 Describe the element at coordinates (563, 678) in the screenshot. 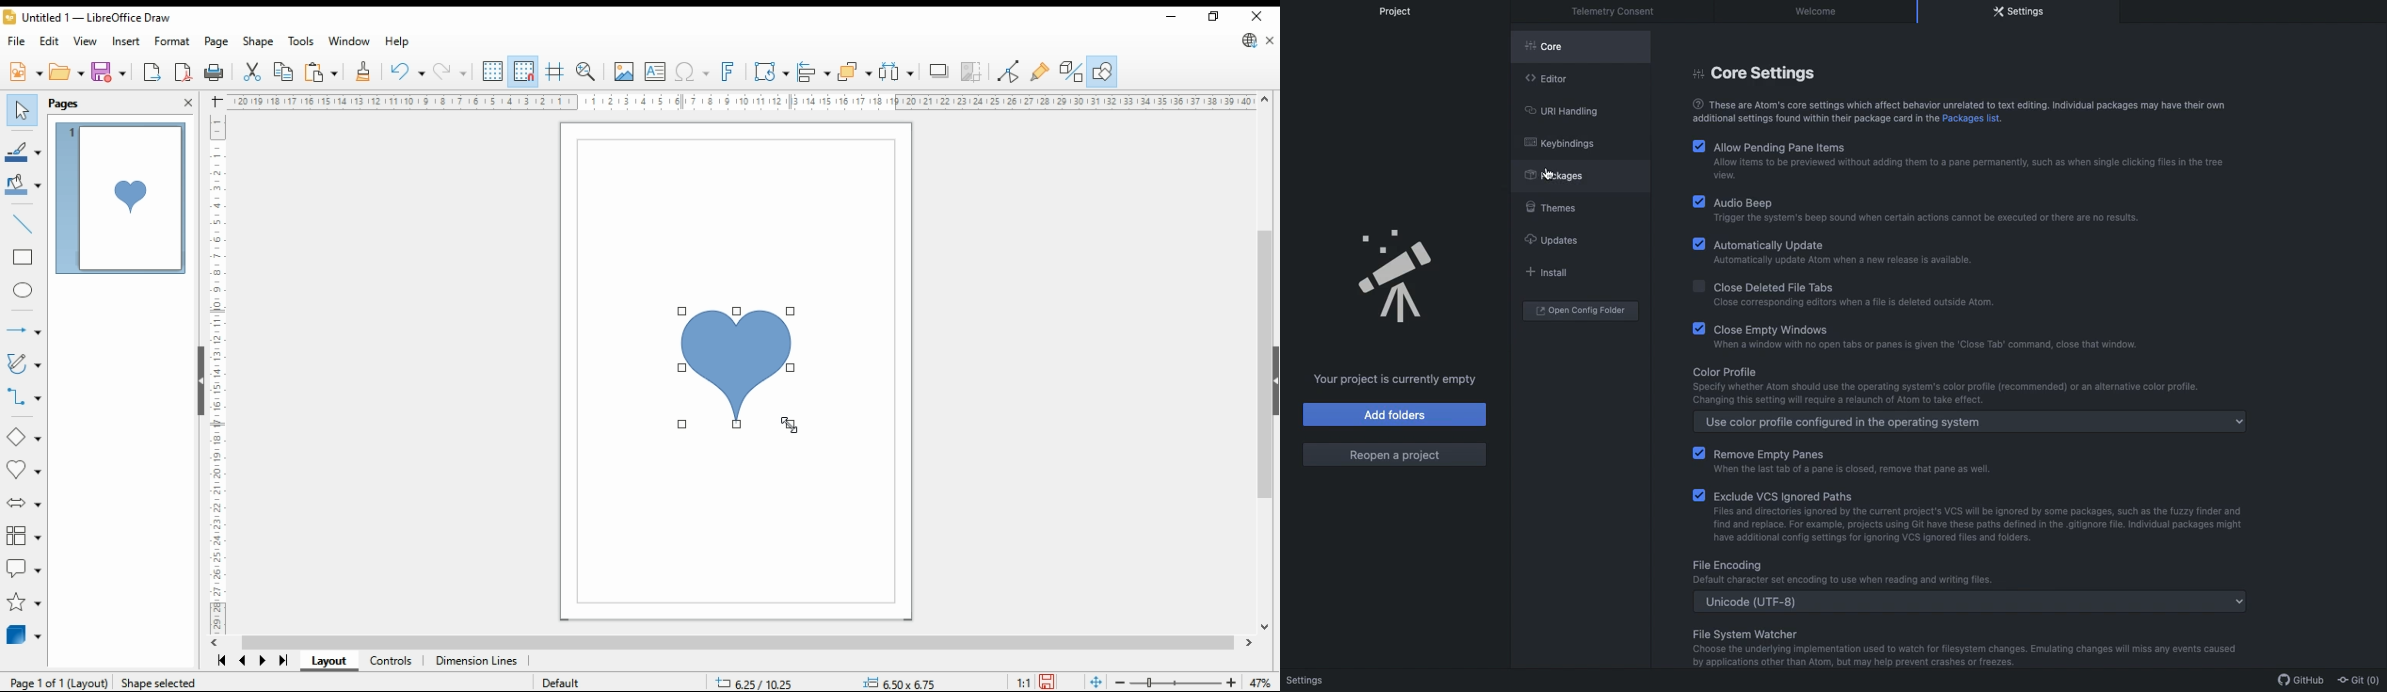

I see `Default` at that location.